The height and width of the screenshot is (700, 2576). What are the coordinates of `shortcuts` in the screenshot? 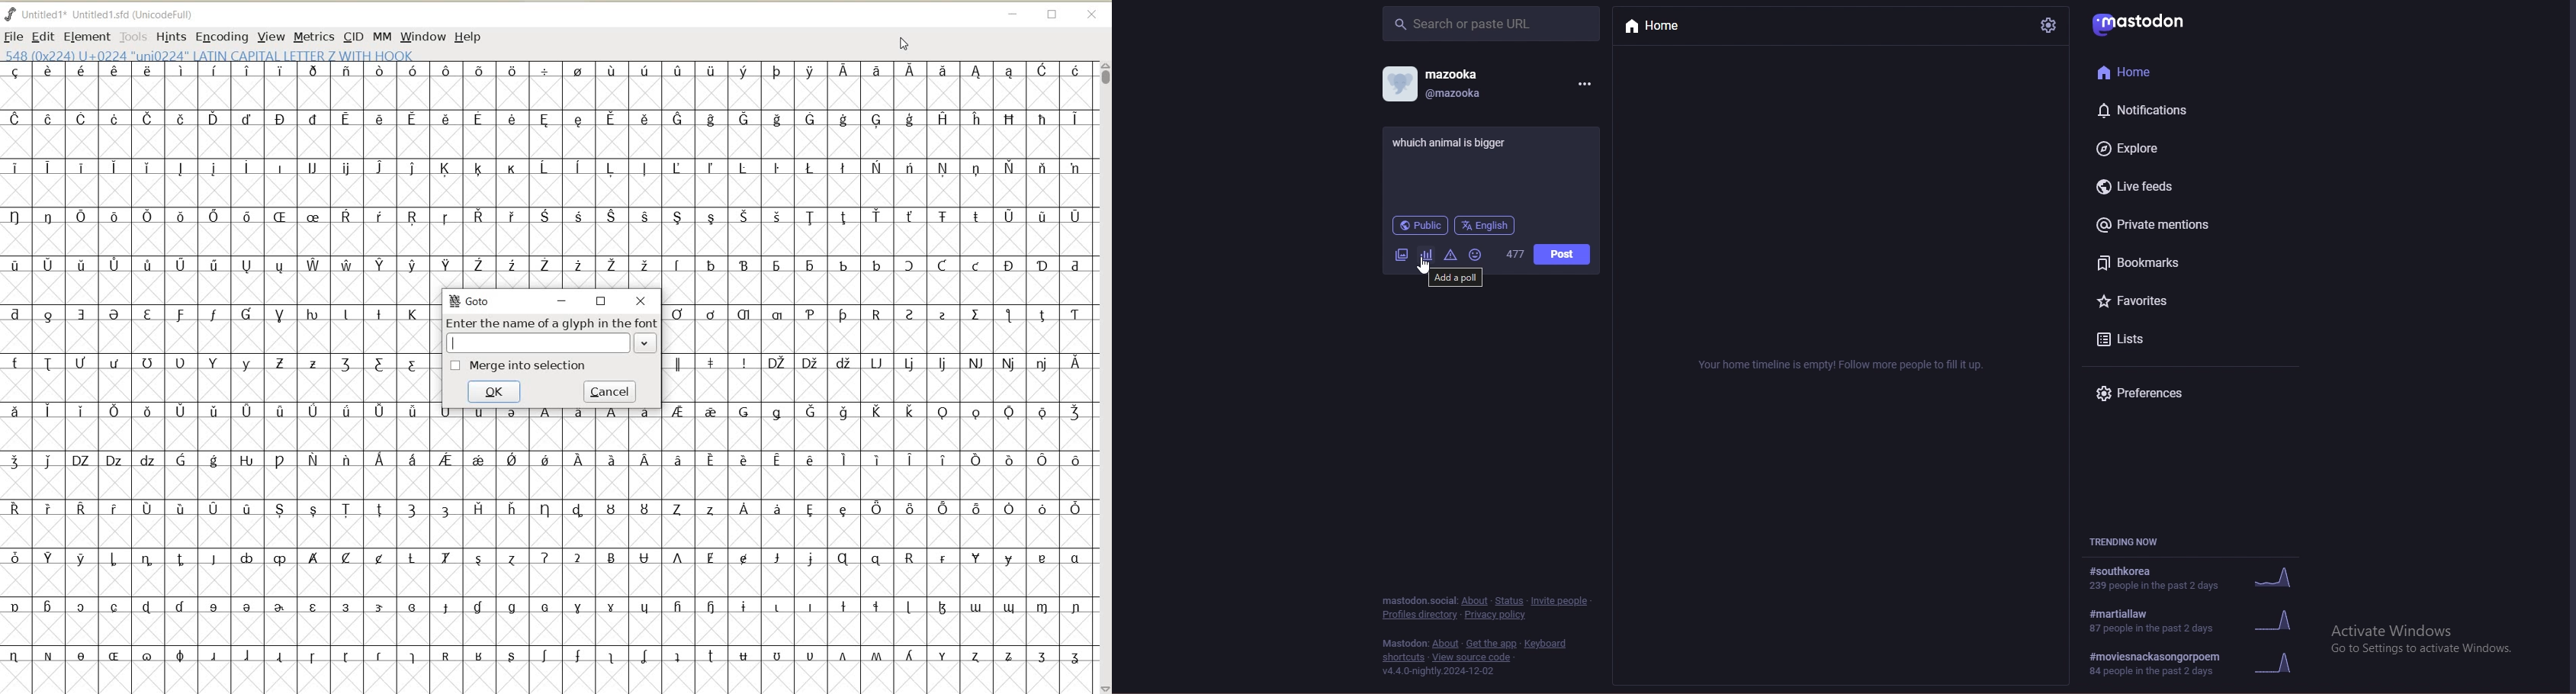 It's located at (1404, 657).